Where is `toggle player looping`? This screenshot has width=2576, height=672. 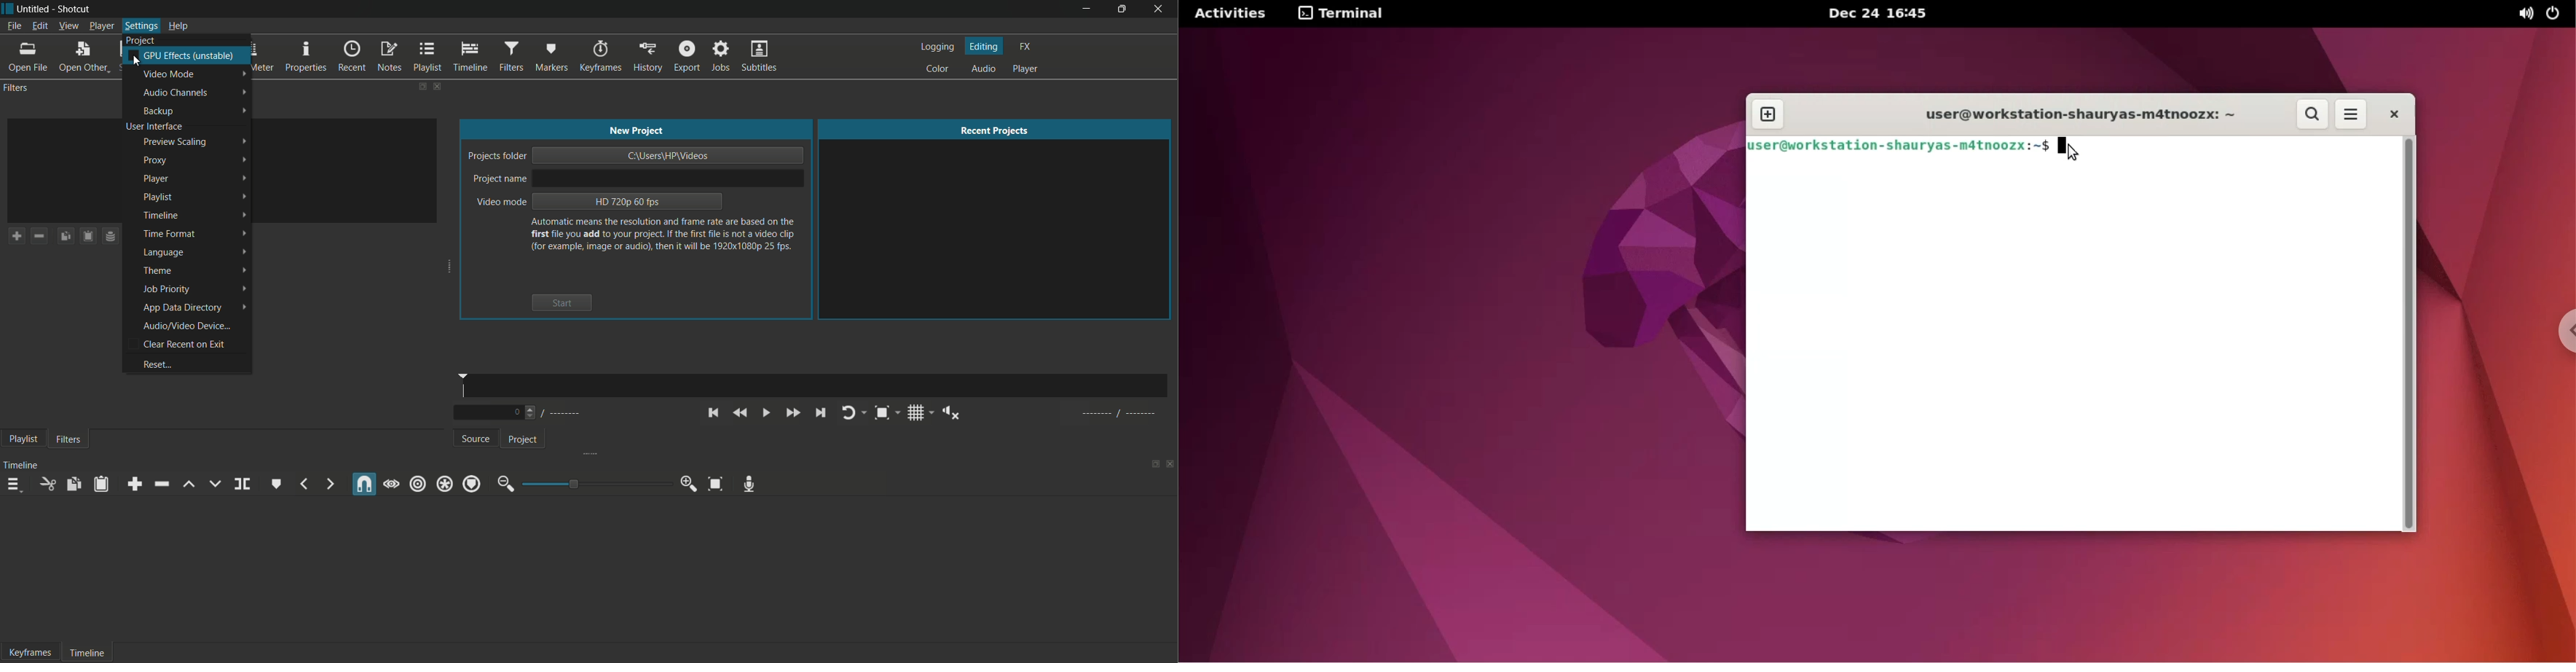
toggle player looping is located at coordinates (847, 413).